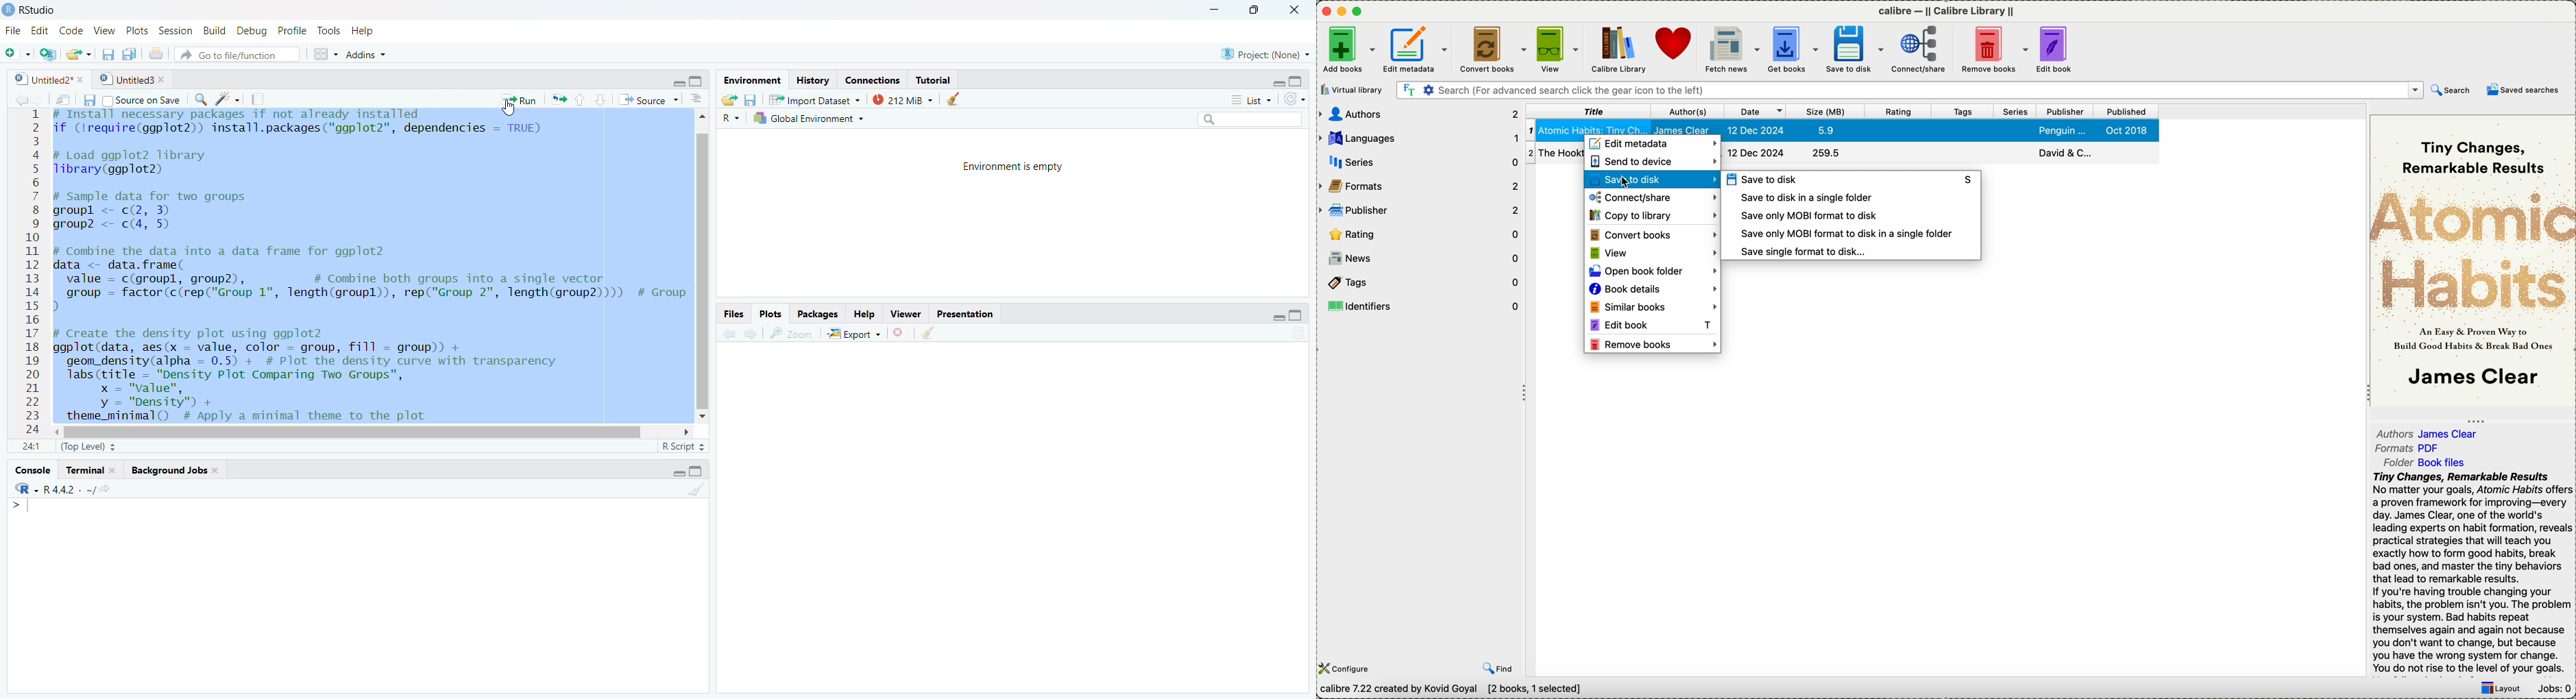  I want to click on plots, so click(769, 312).